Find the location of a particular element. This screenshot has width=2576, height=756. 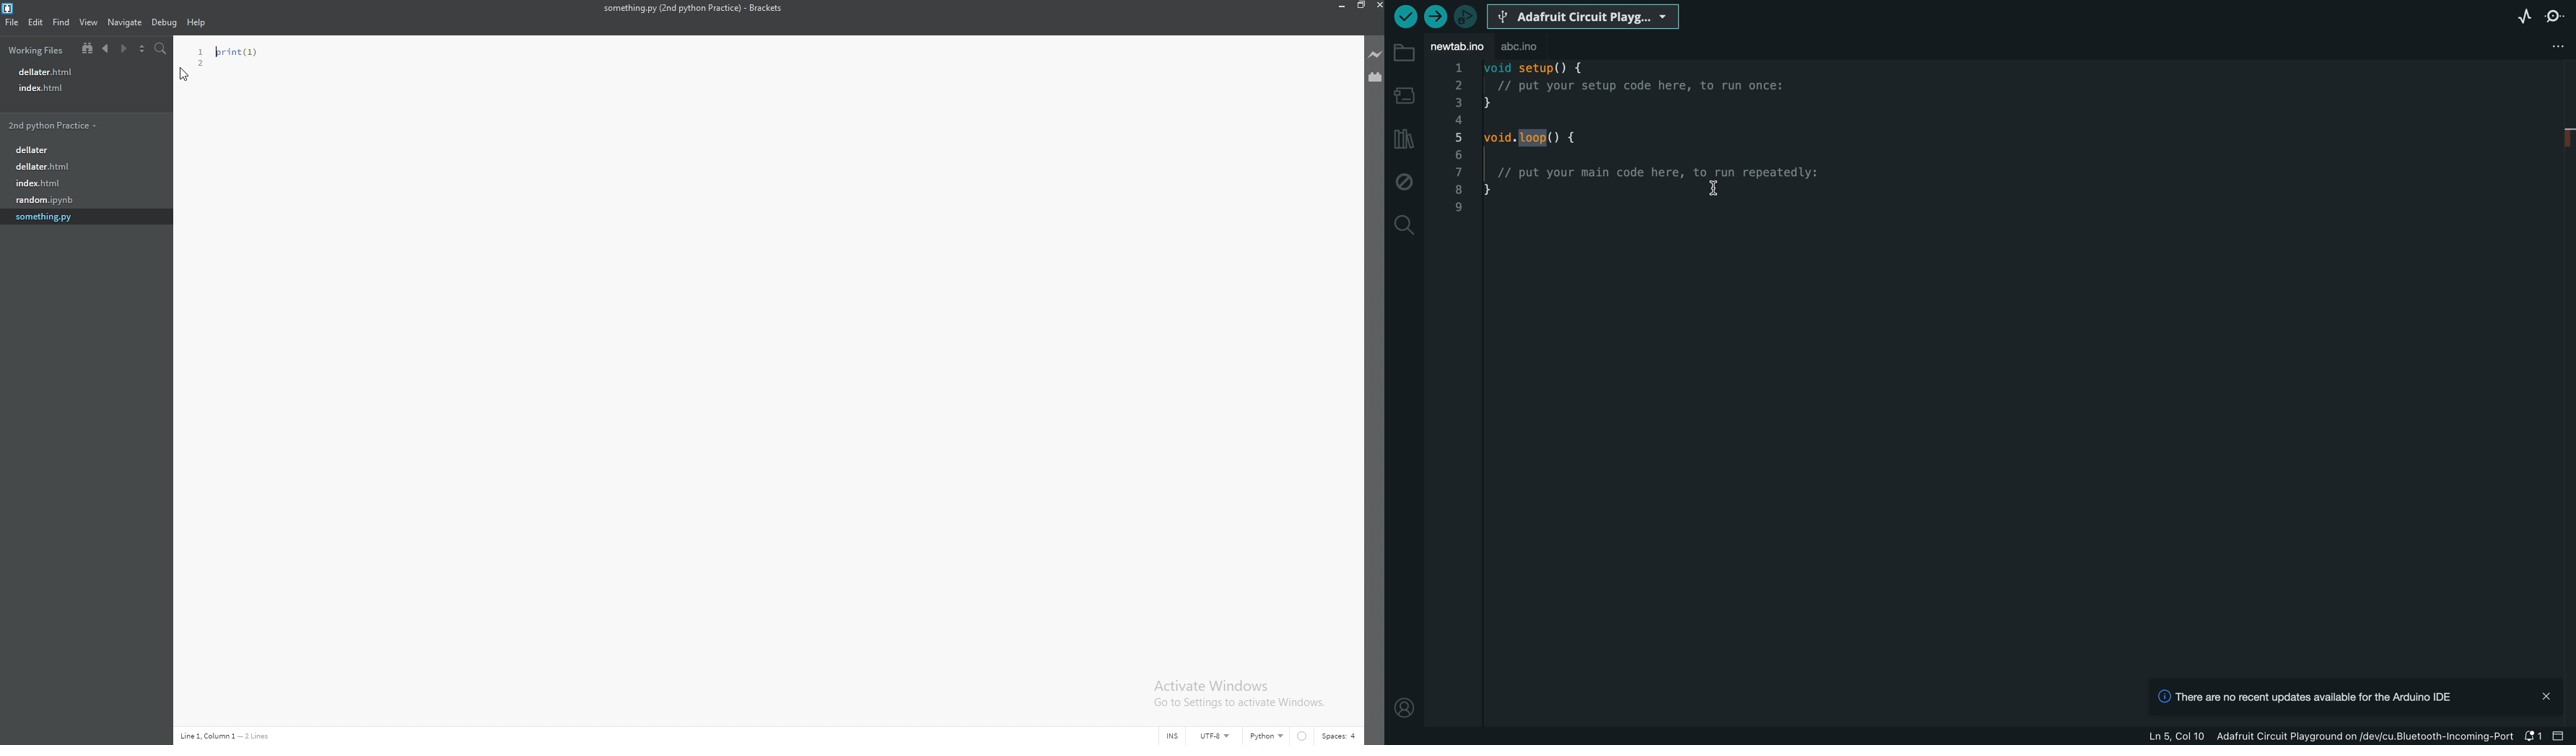

file name is located at coordinates (693, 8).